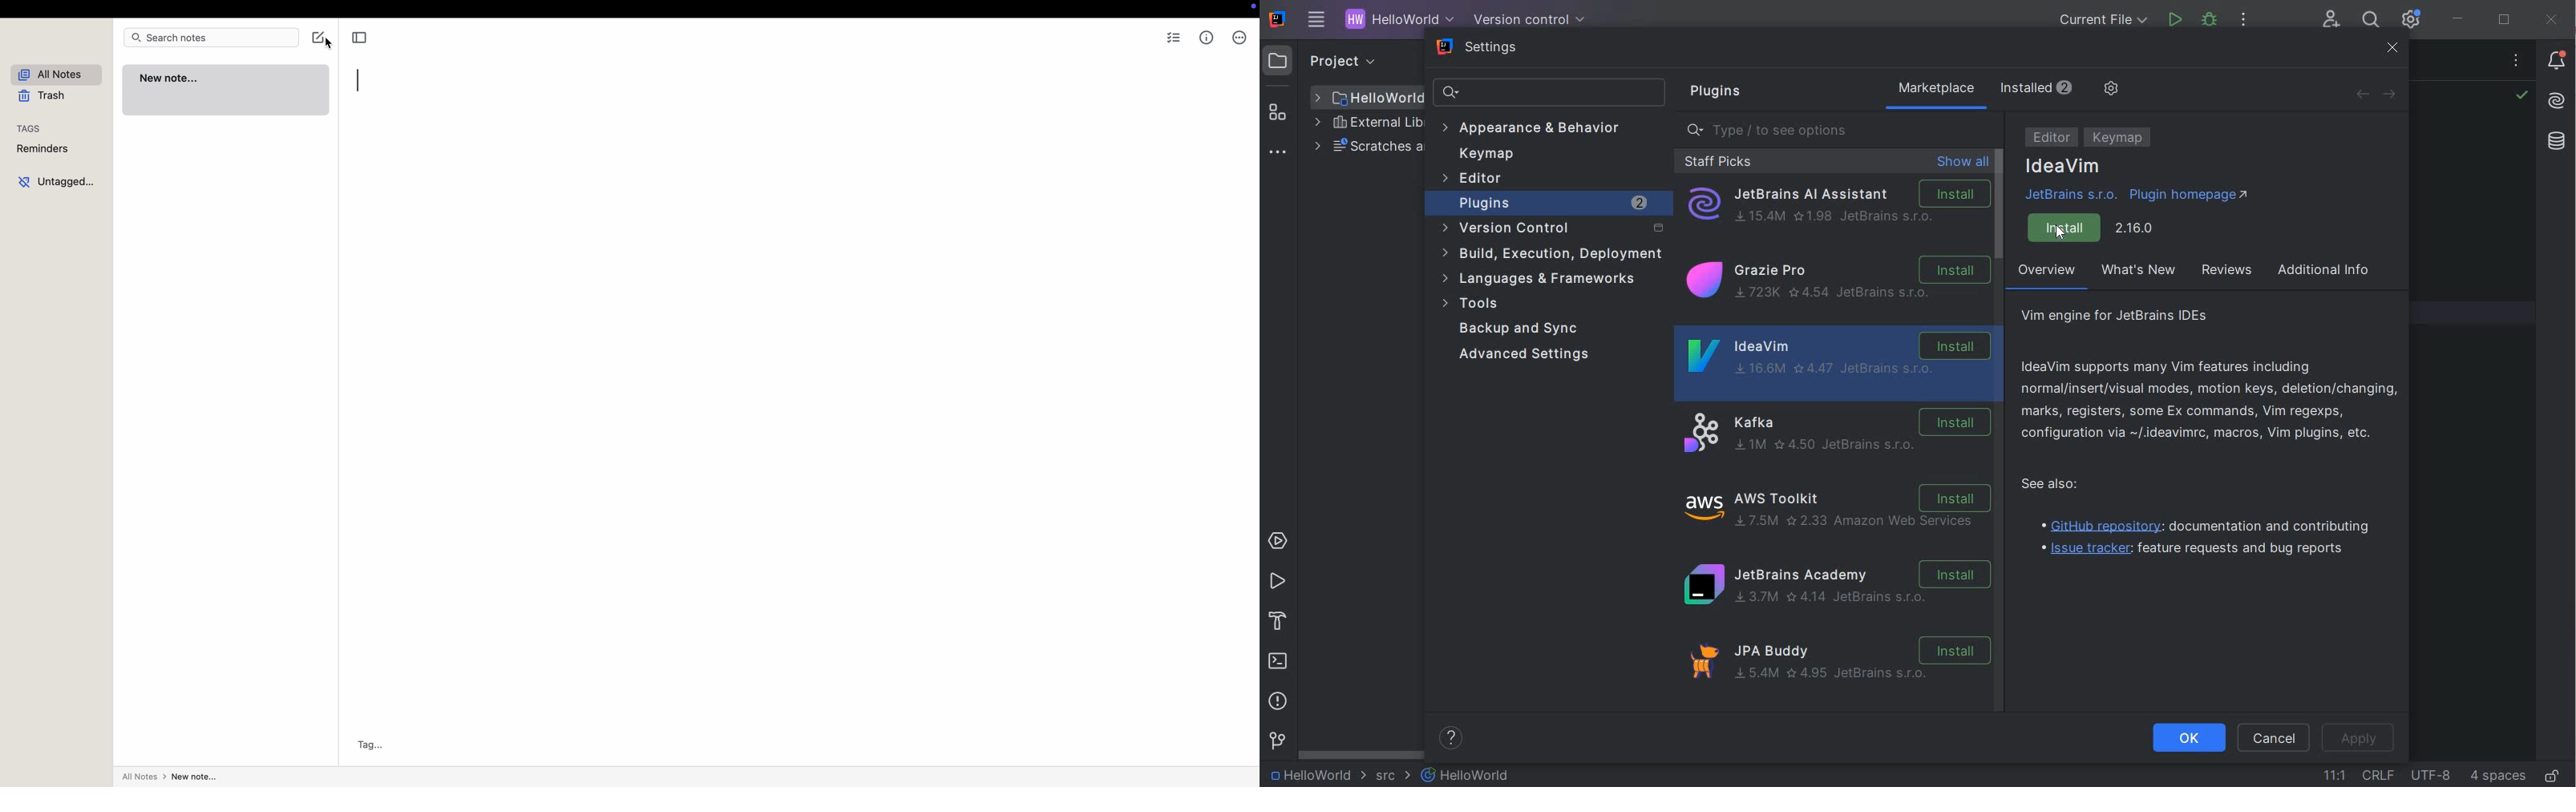  Describe the element at coordinates (2229, 272) in the screenshot. I see `reviews` at that location.